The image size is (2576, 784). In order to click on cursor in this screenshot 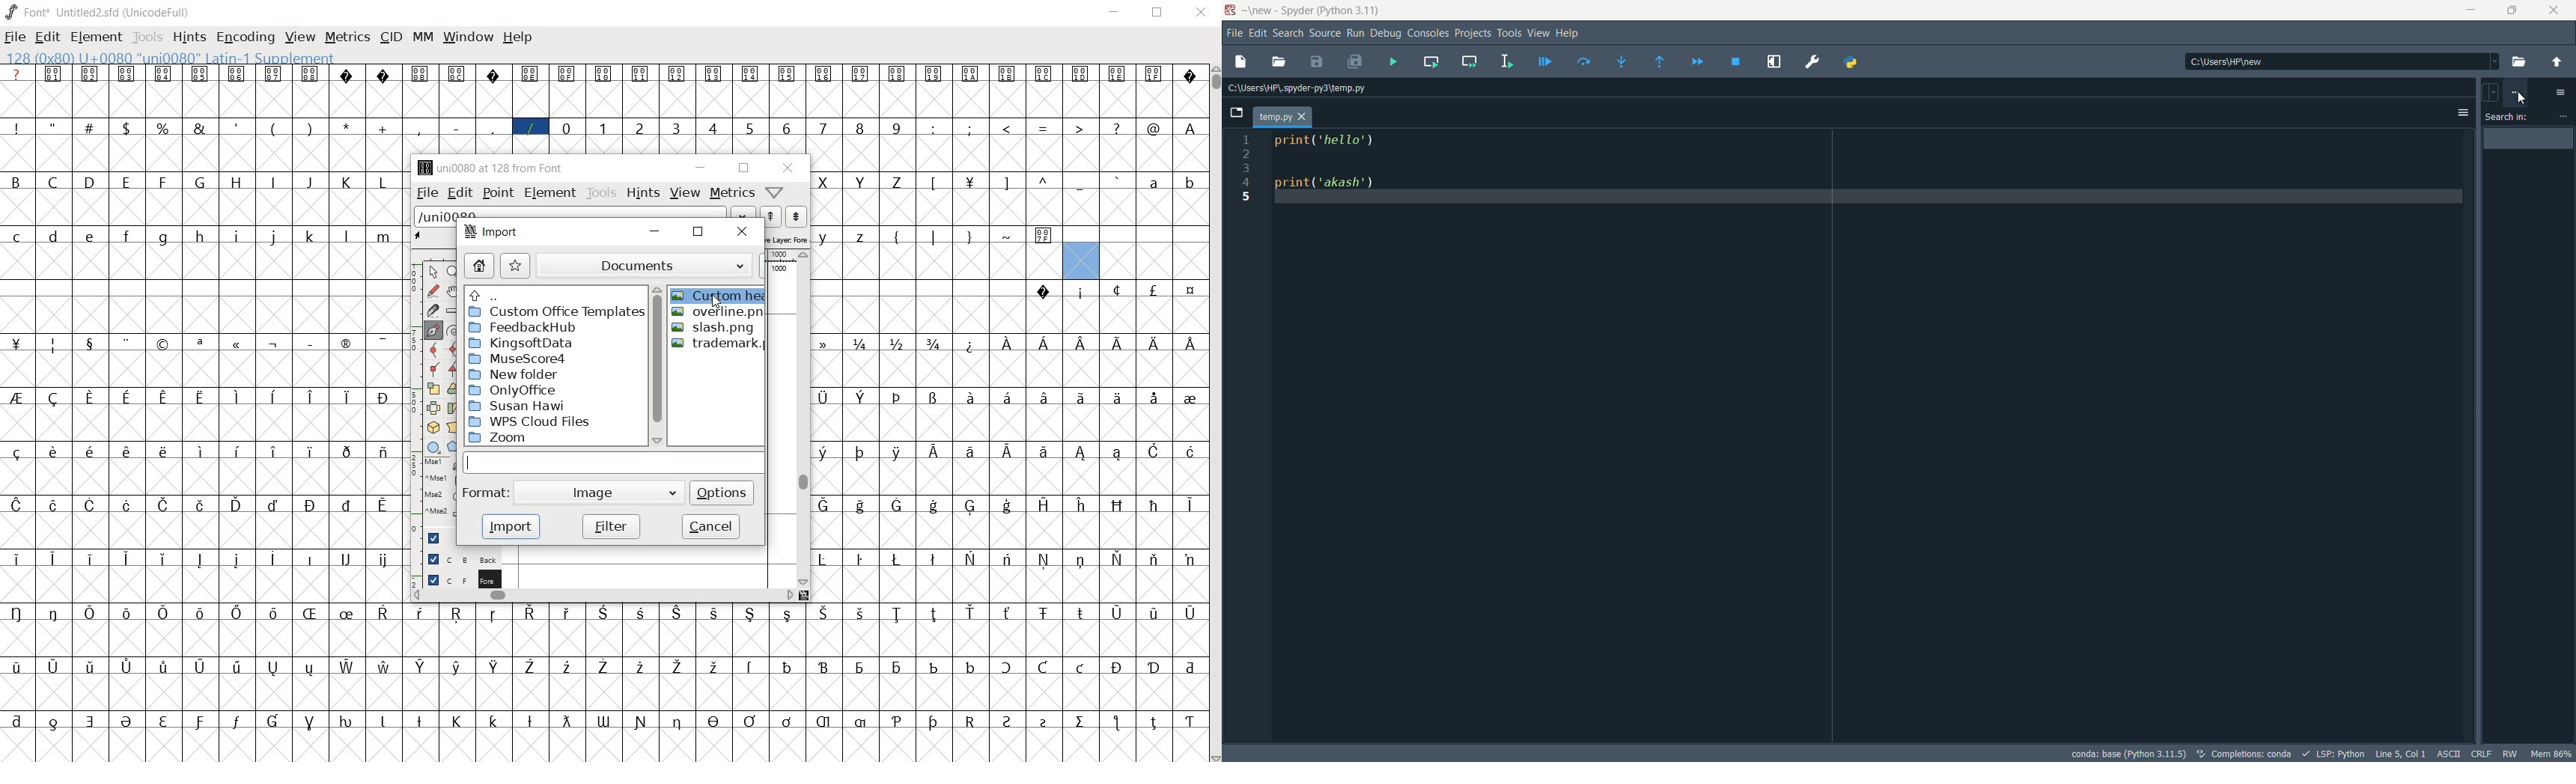, I will do `click(719, 302)`.